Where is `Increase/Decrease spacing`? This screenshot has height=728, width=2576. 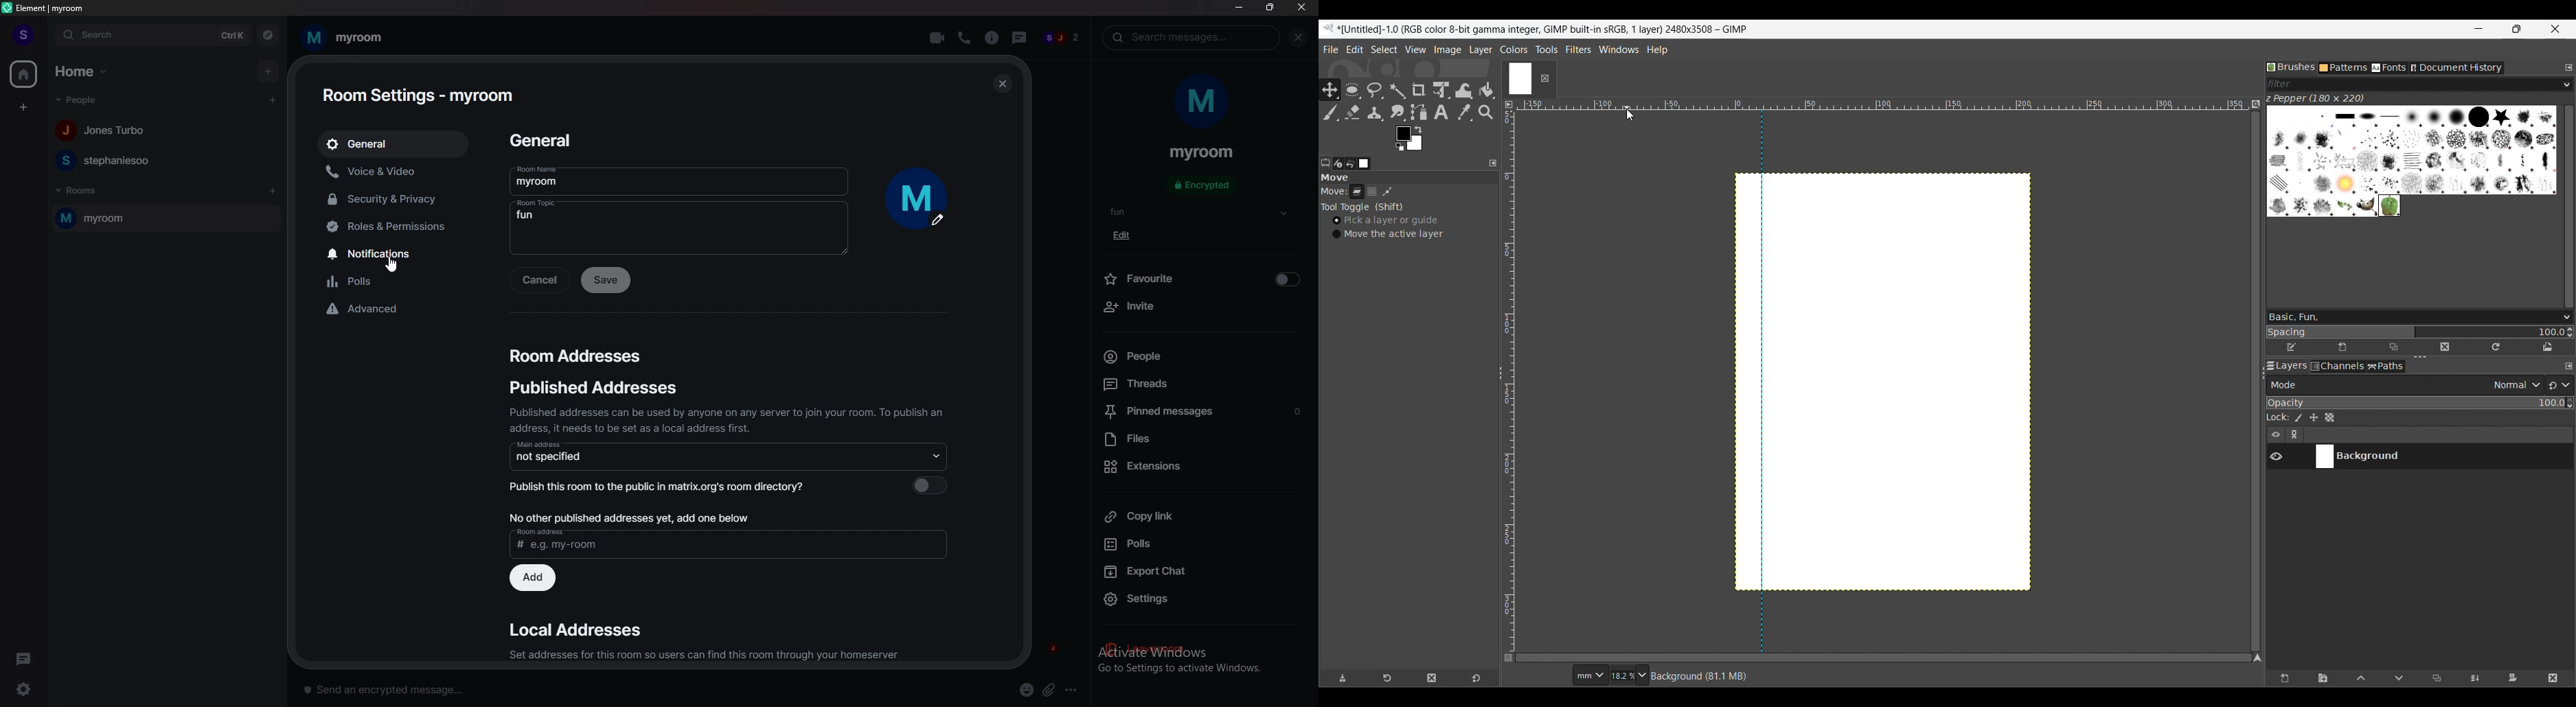 Increase/Decrease spacing is located at coordinates (2570, 333).